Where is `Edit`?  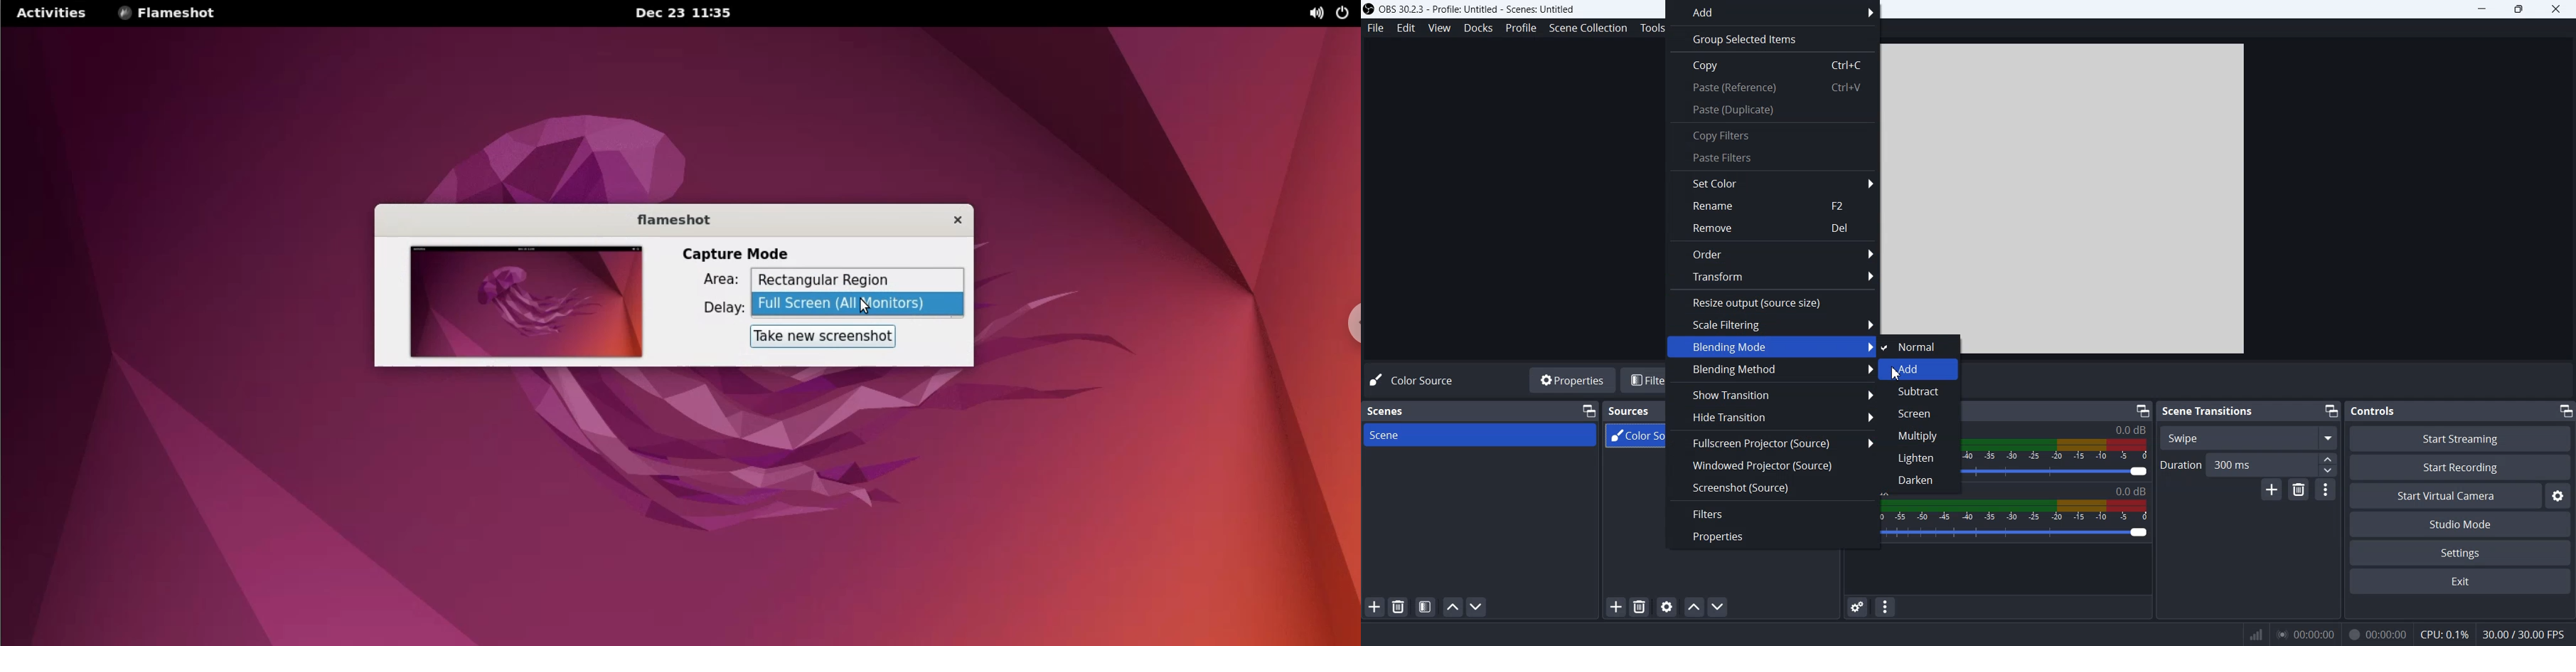 Edit is located at coordinates (1406, 27).